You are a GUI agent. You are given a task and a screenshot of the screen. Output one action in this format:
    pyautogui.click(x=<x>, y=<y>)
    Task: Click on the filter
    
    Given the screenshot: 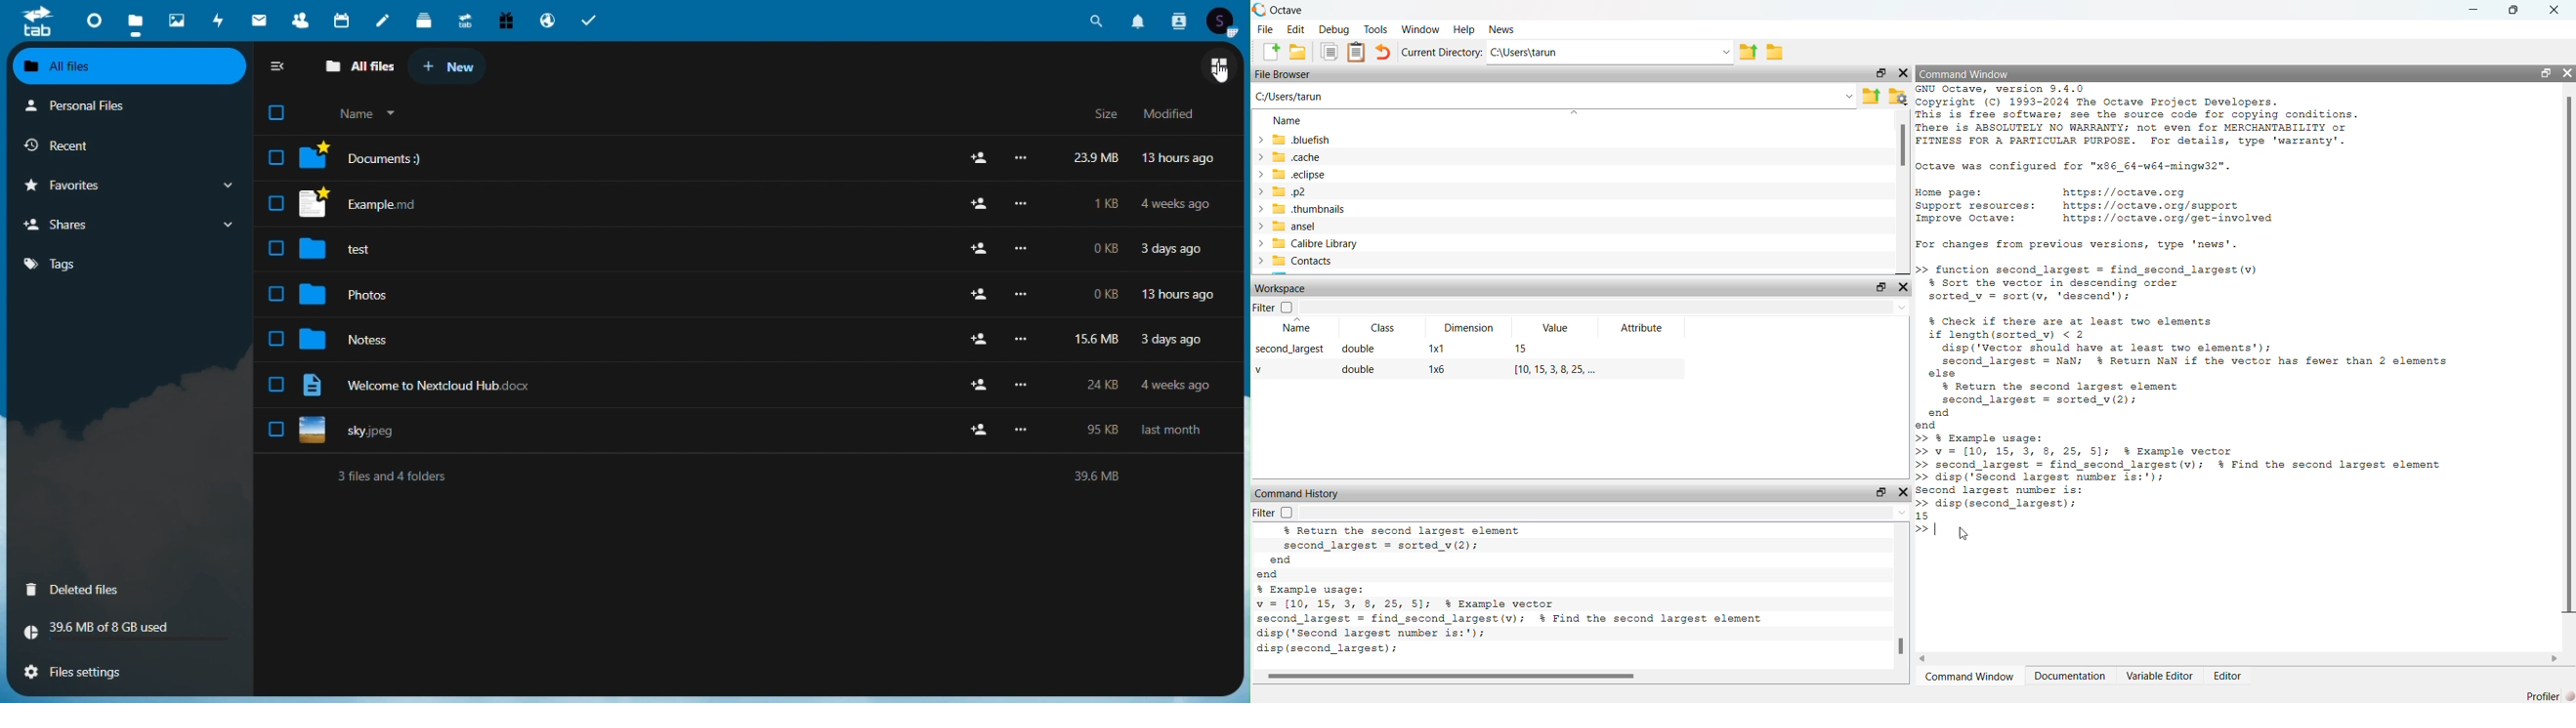 What is the action you would take?
    pyautogui.click(x=1277, y=307)
    